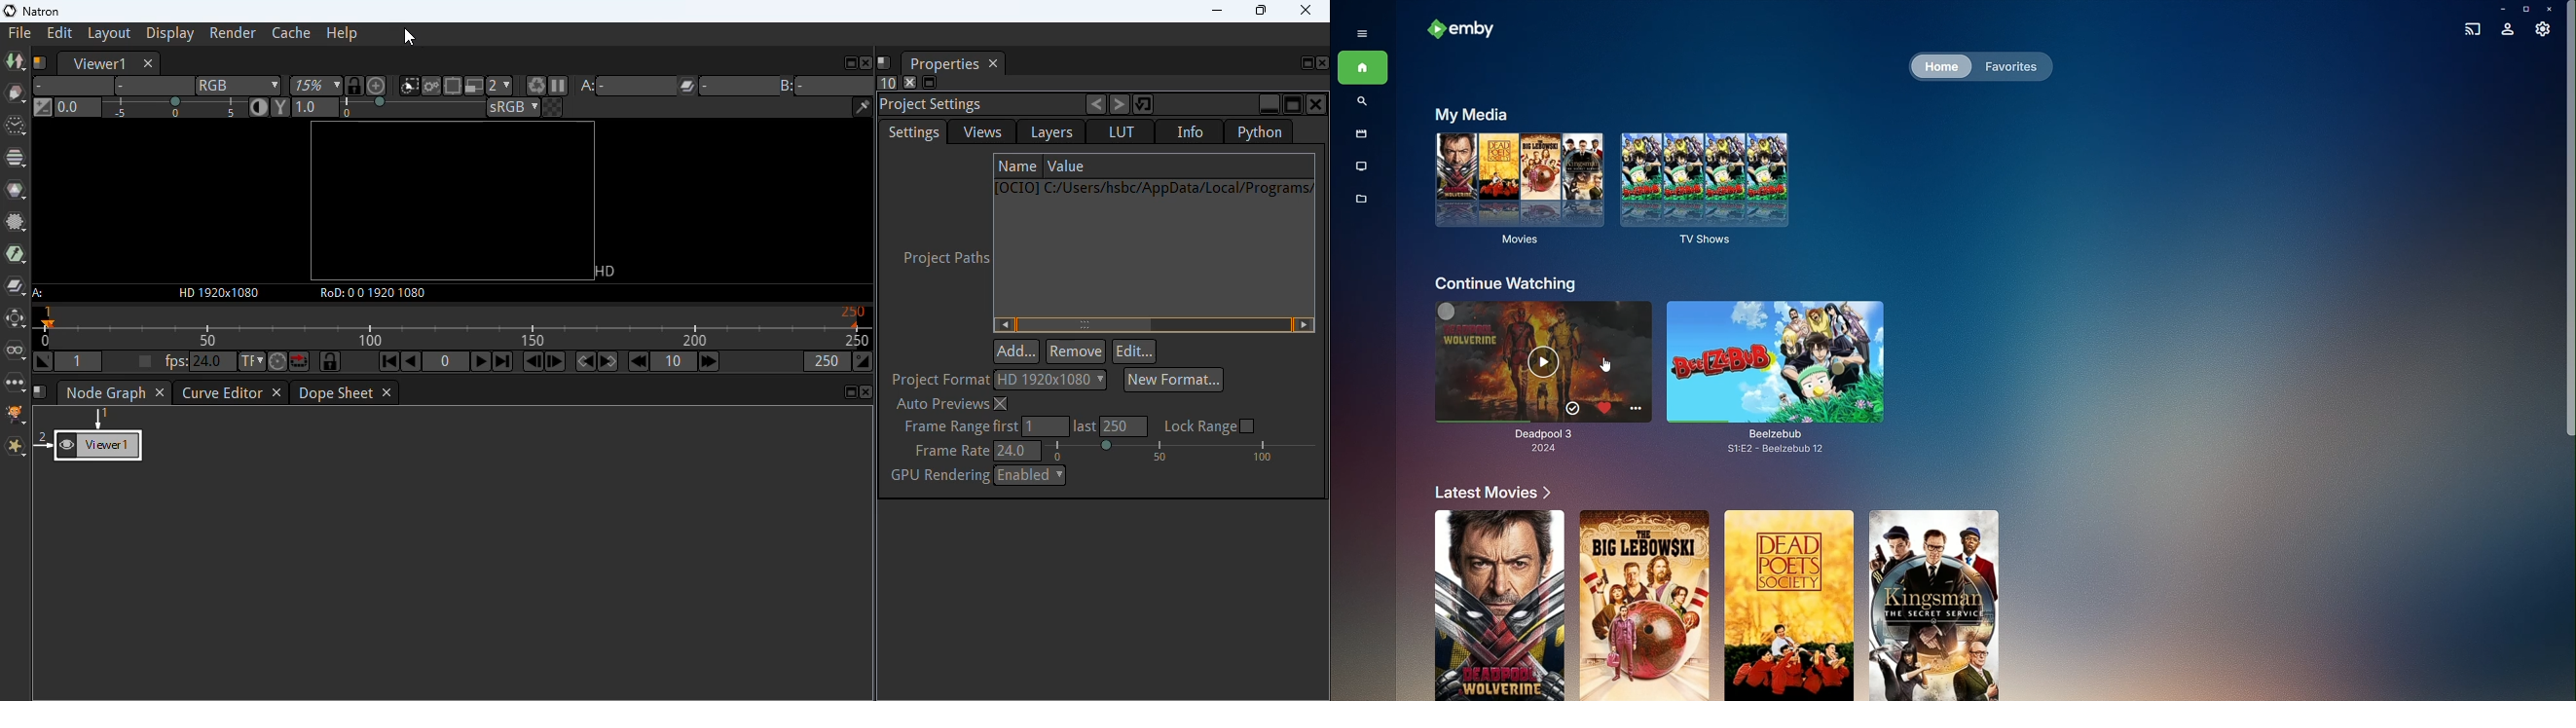 This screenshot has width=2576, height=728. Describe the element at coordinates (15, 414) in the screenshot. I see `GMIC` at that location.